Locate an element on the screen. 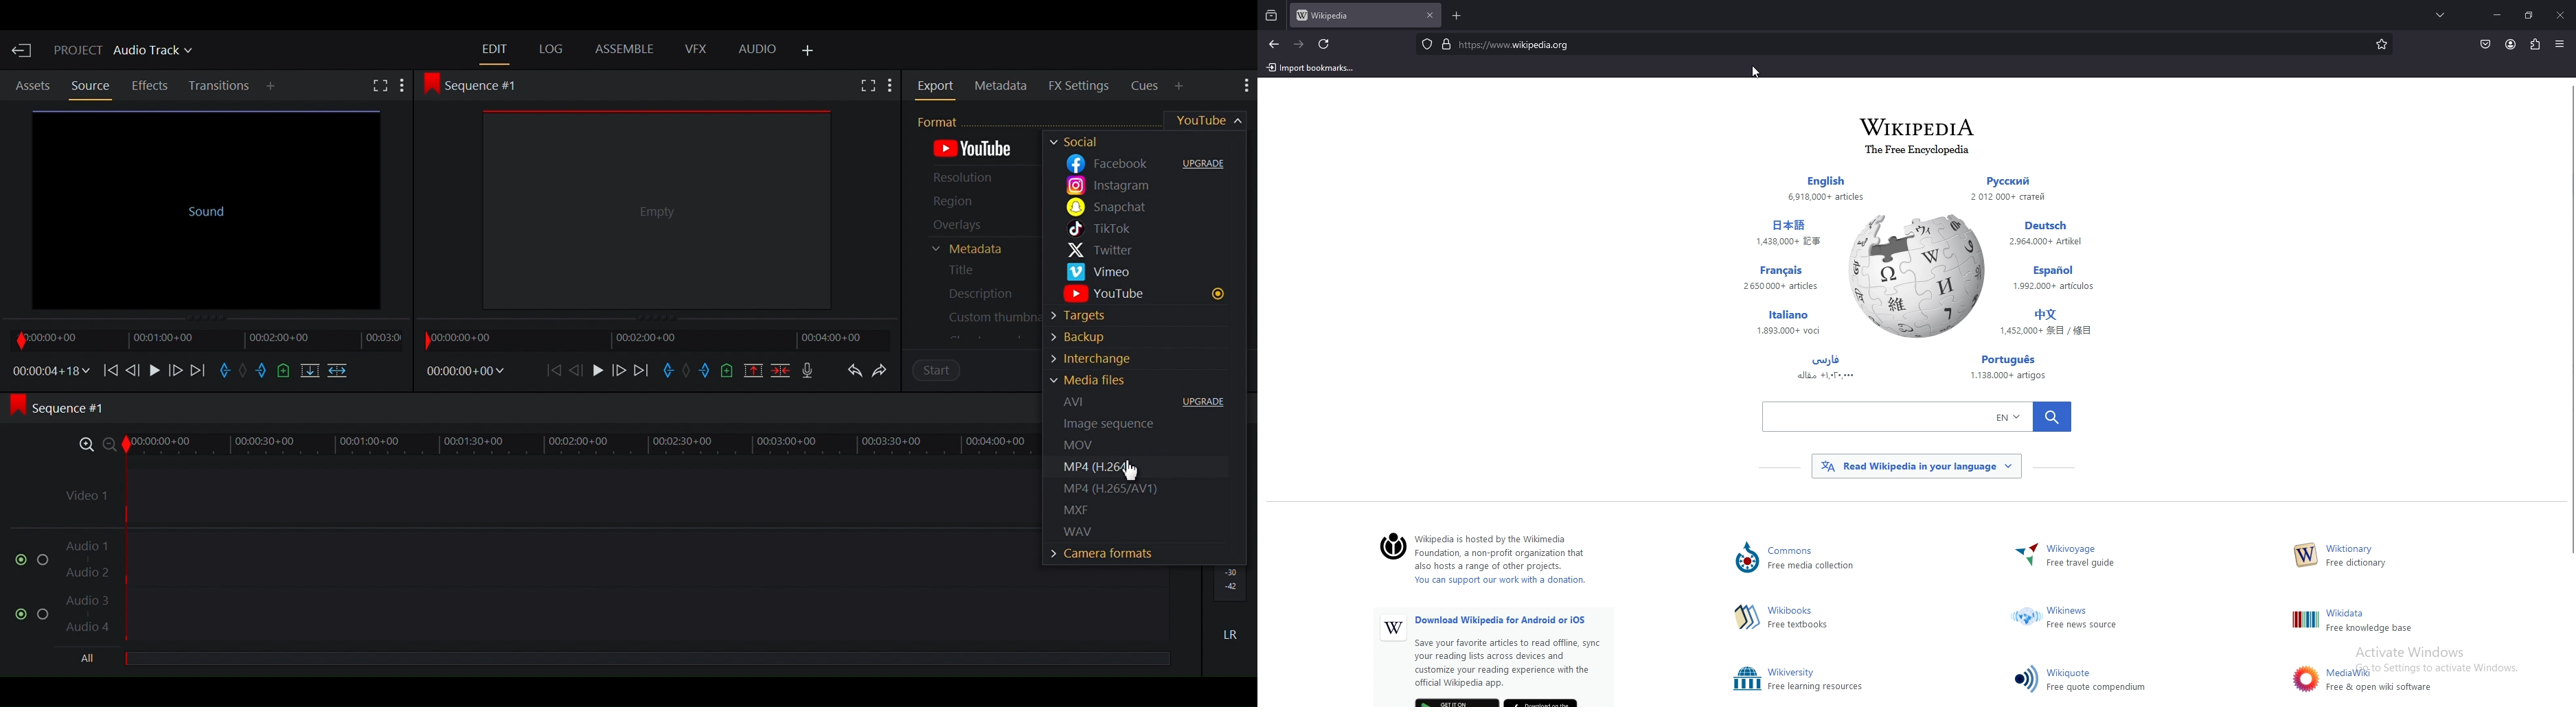 This screenshot has width=2576, height=728.  is located at coordinates (2009, 366).